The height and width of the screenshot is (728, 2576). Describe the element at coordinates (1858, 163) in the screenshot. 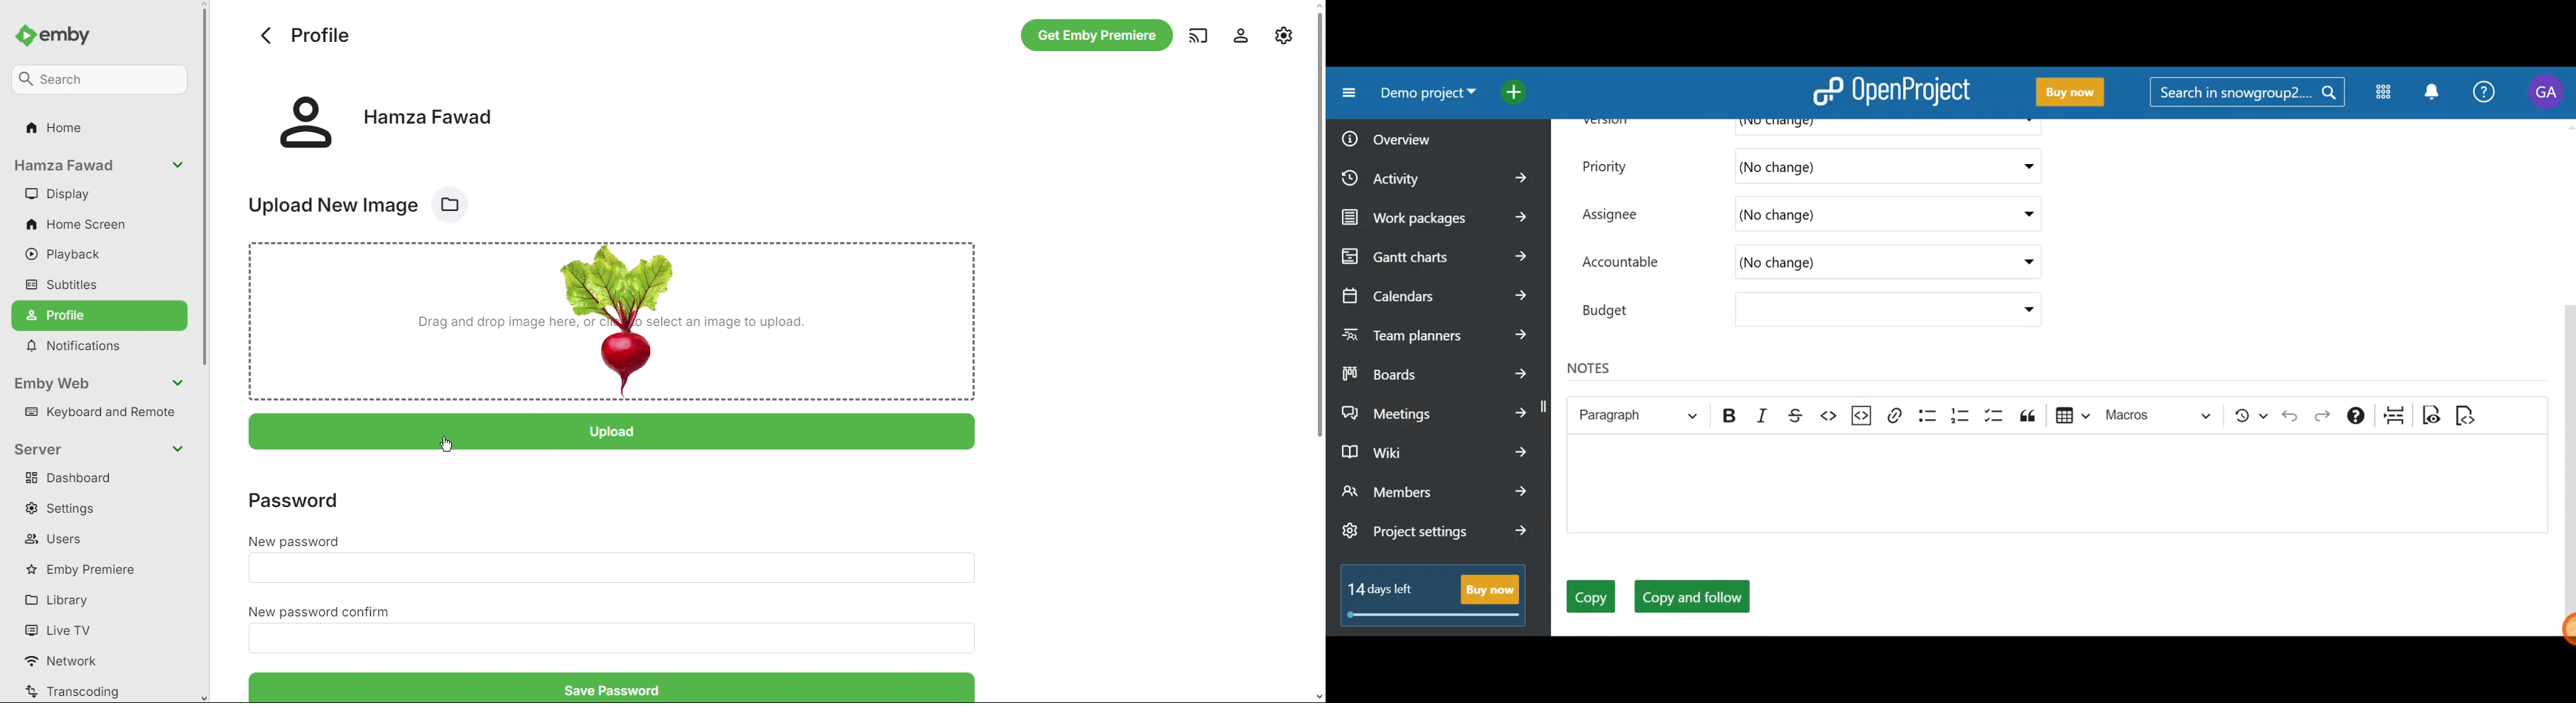

I see `(No change)` at that location.